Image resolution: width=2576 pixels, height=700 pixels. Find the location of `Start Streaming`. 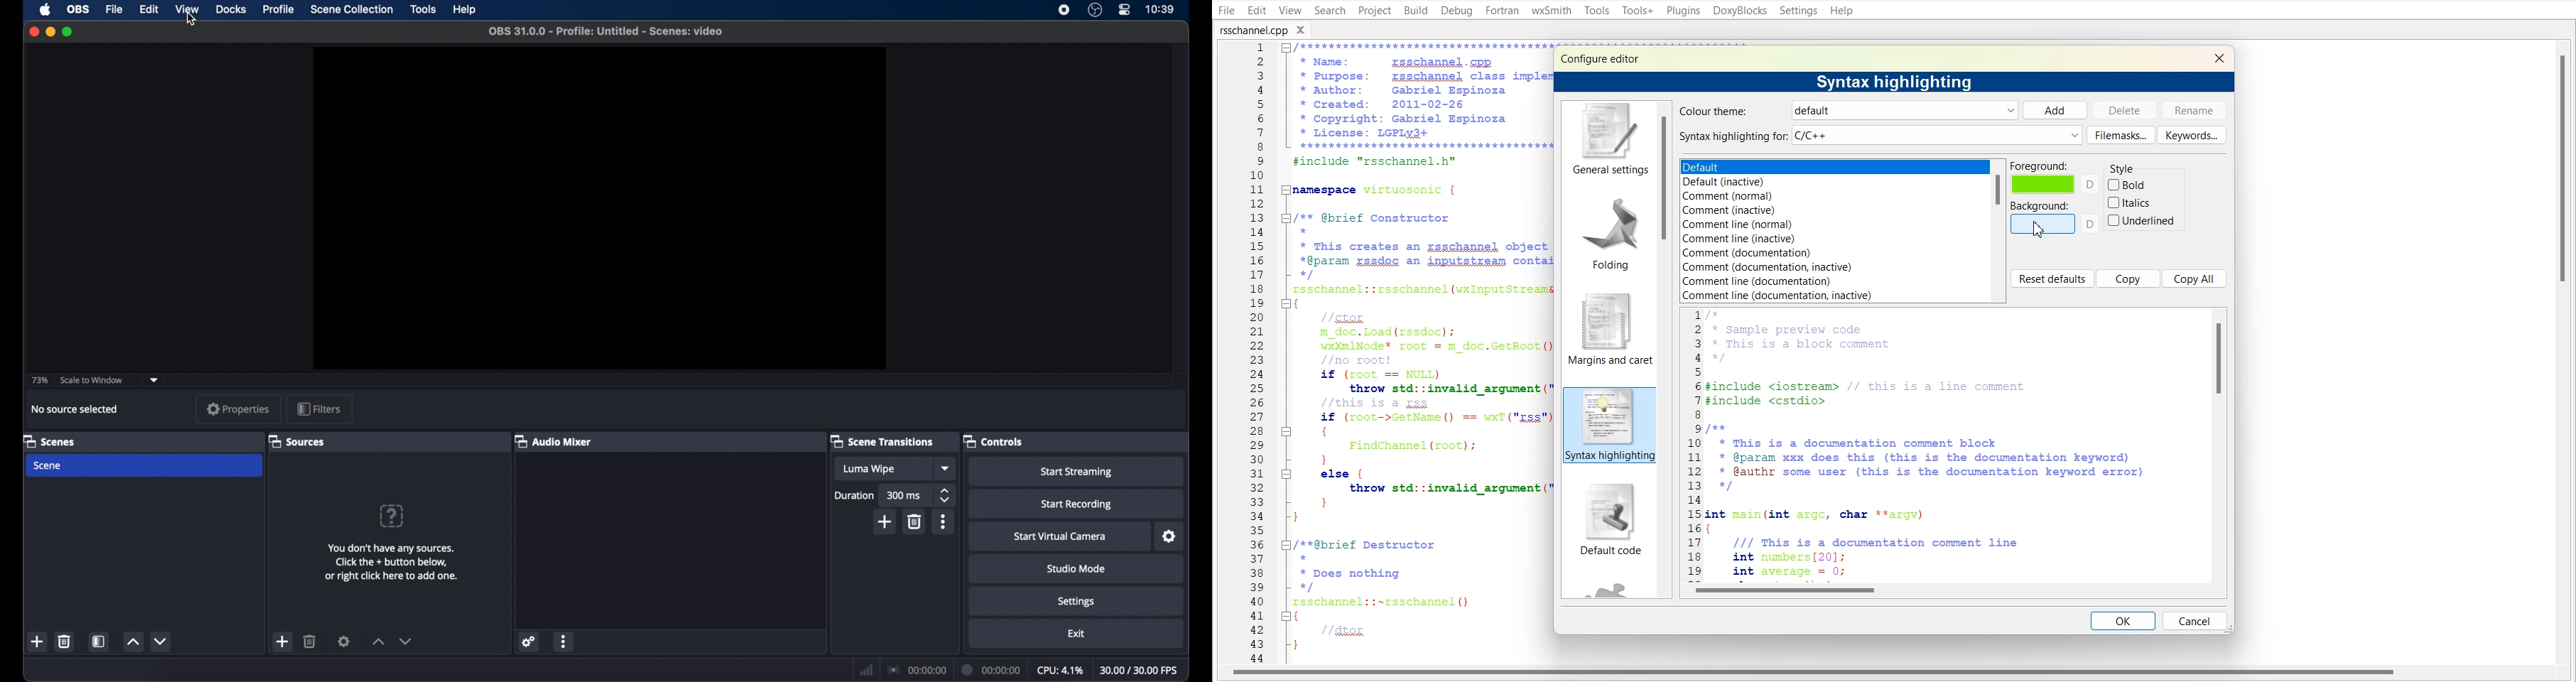

Start Streaming is located at coordinates (1076, 470).